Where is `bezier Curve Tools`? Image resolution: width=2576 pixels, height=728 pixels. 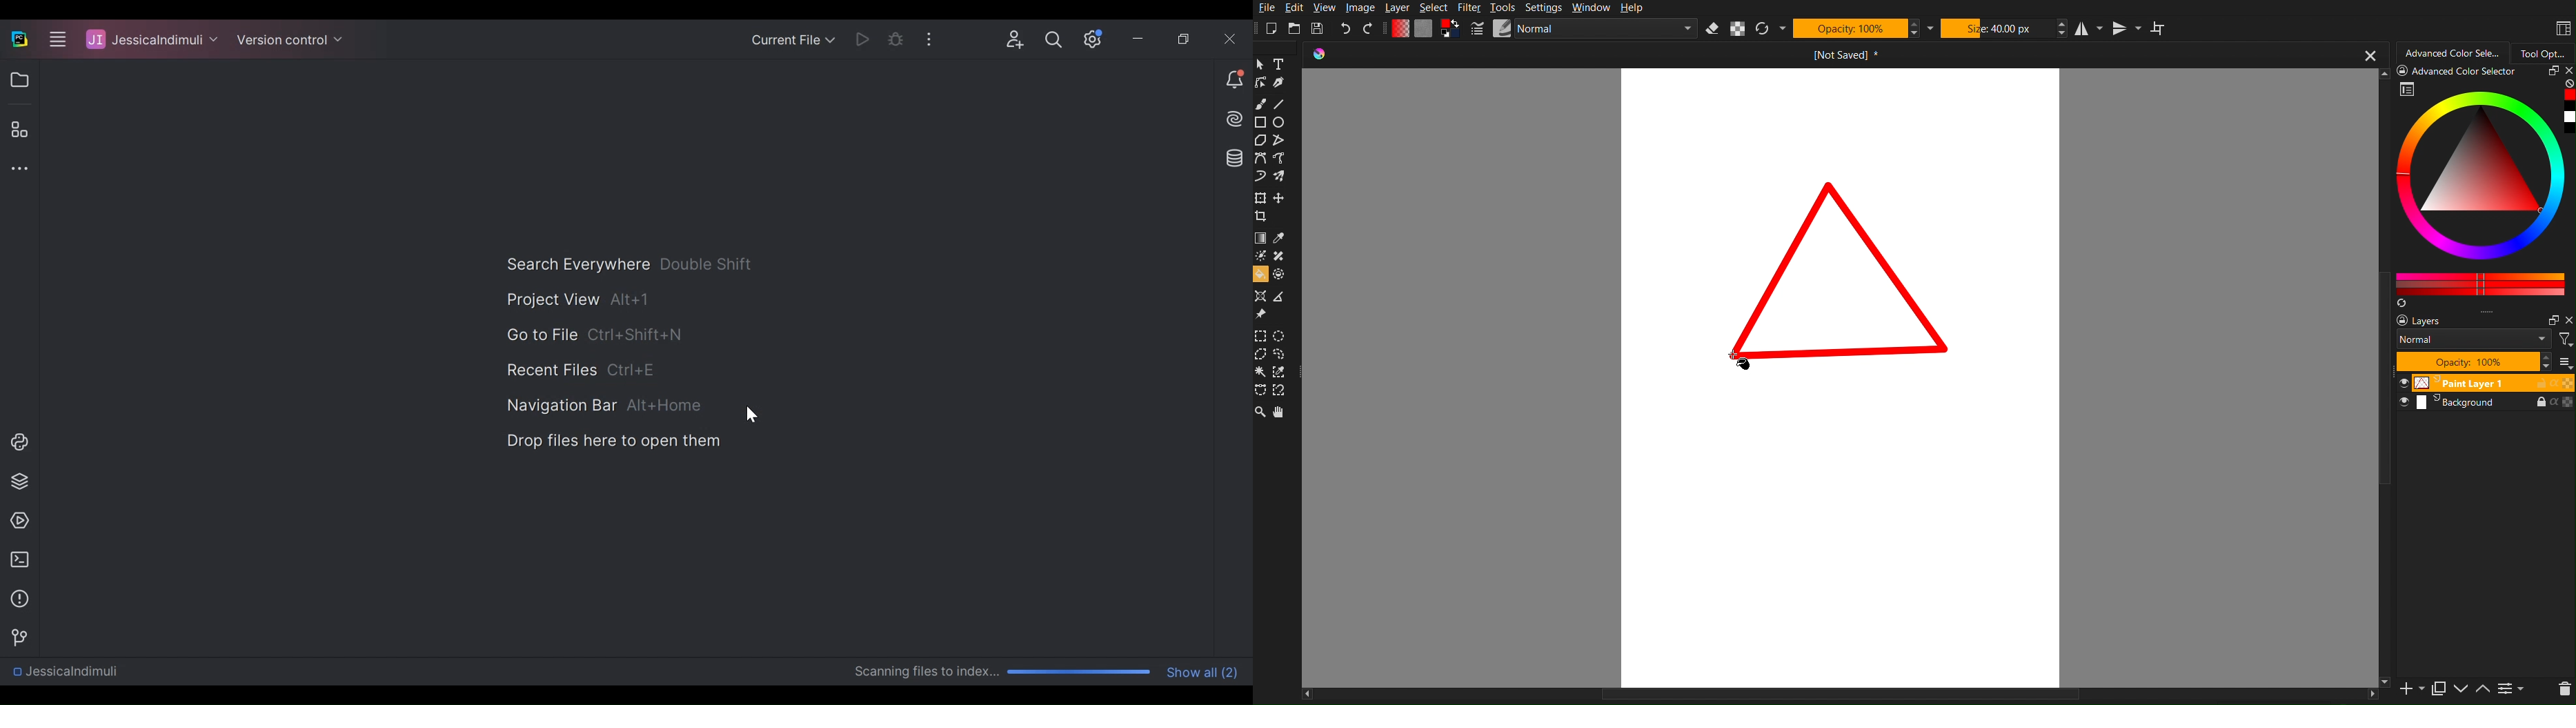
bezier Curve Tools is located at coordinates (1261, 159).